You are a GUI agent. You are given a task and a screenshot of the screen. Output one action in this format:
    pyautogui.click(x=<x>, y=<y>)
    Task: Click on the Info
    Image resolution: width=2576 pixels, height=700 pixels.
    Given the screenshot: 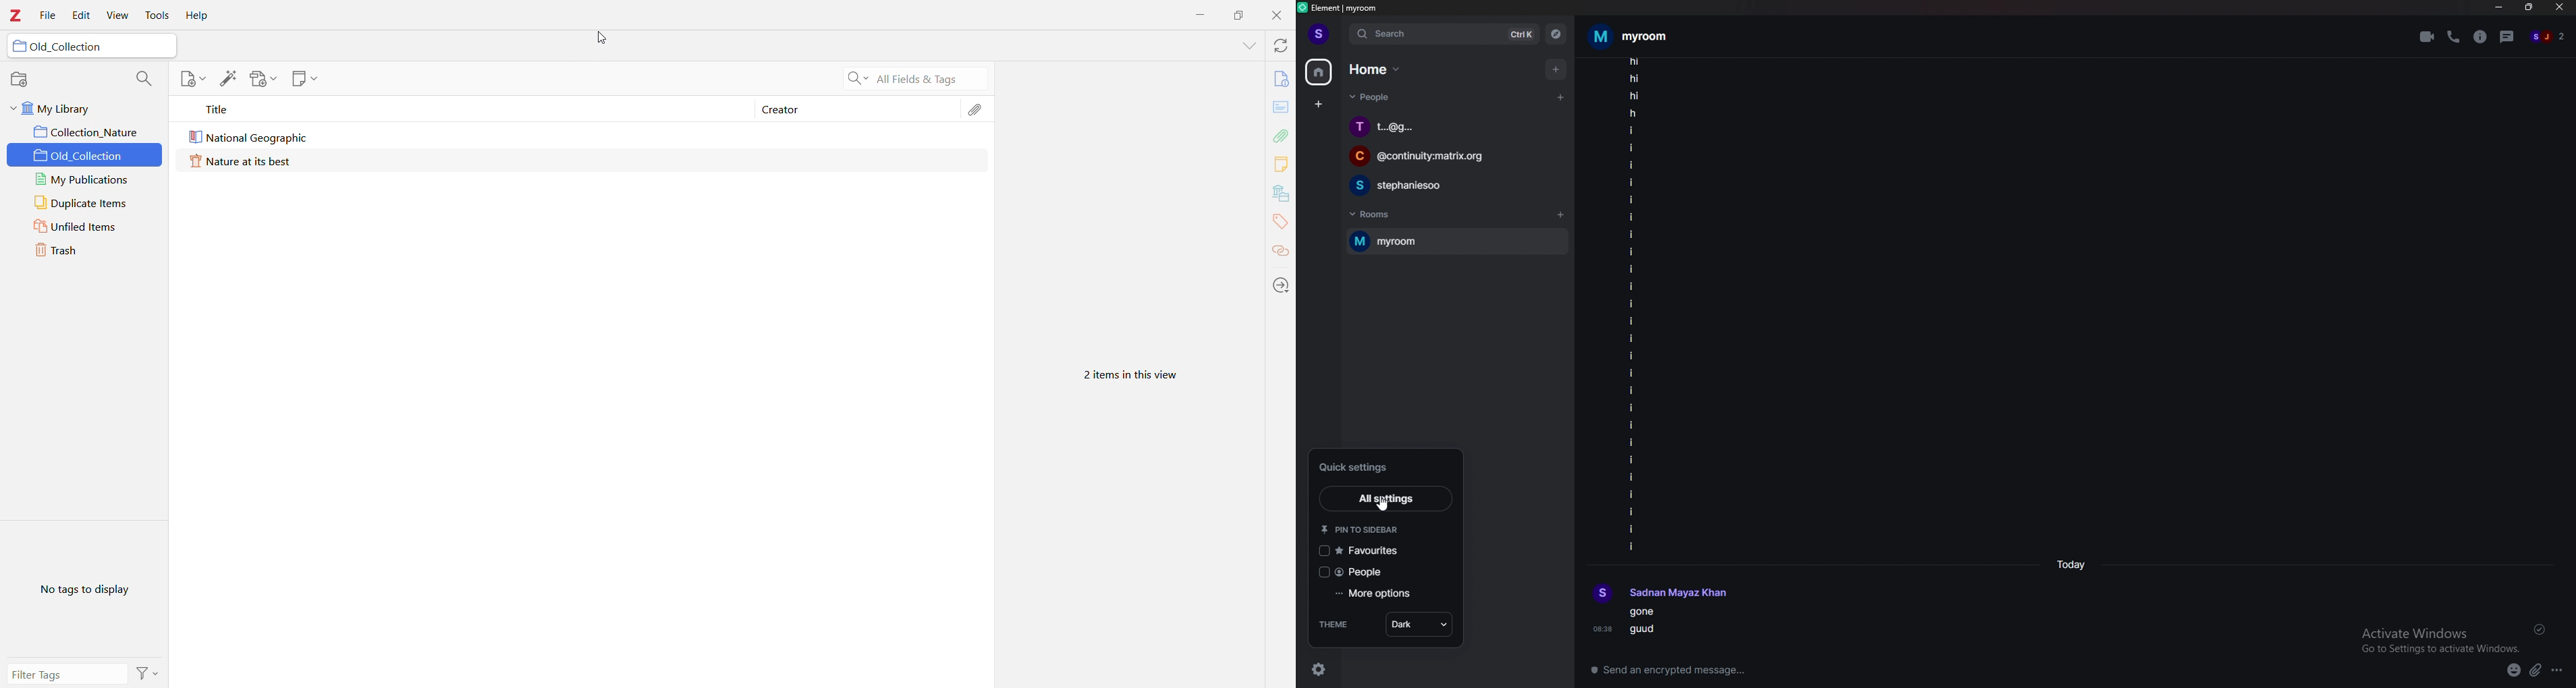 What is the action you would take?
    pyautogui.click(x=1281, y=80)
    